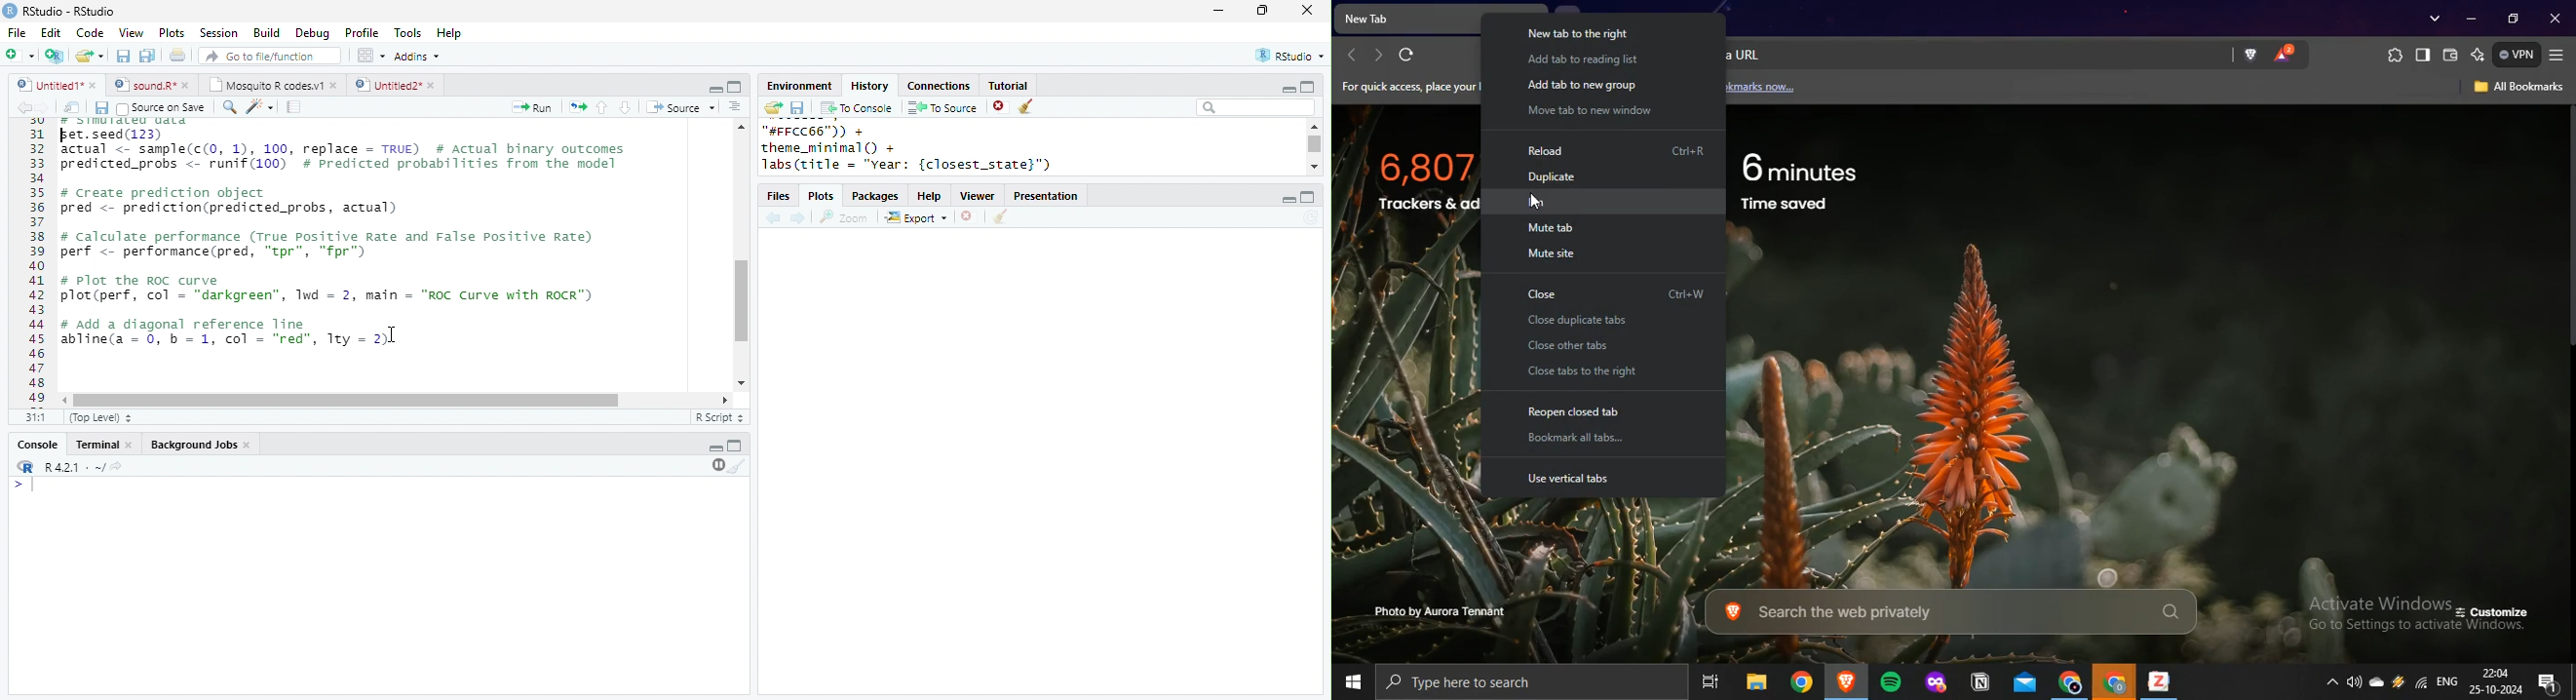 The height and width of the screenshot is (700, 2576). What do you see at coordinates (1308, 10) in the screenshot?
I see `close` at bounding box center [1308, 10].